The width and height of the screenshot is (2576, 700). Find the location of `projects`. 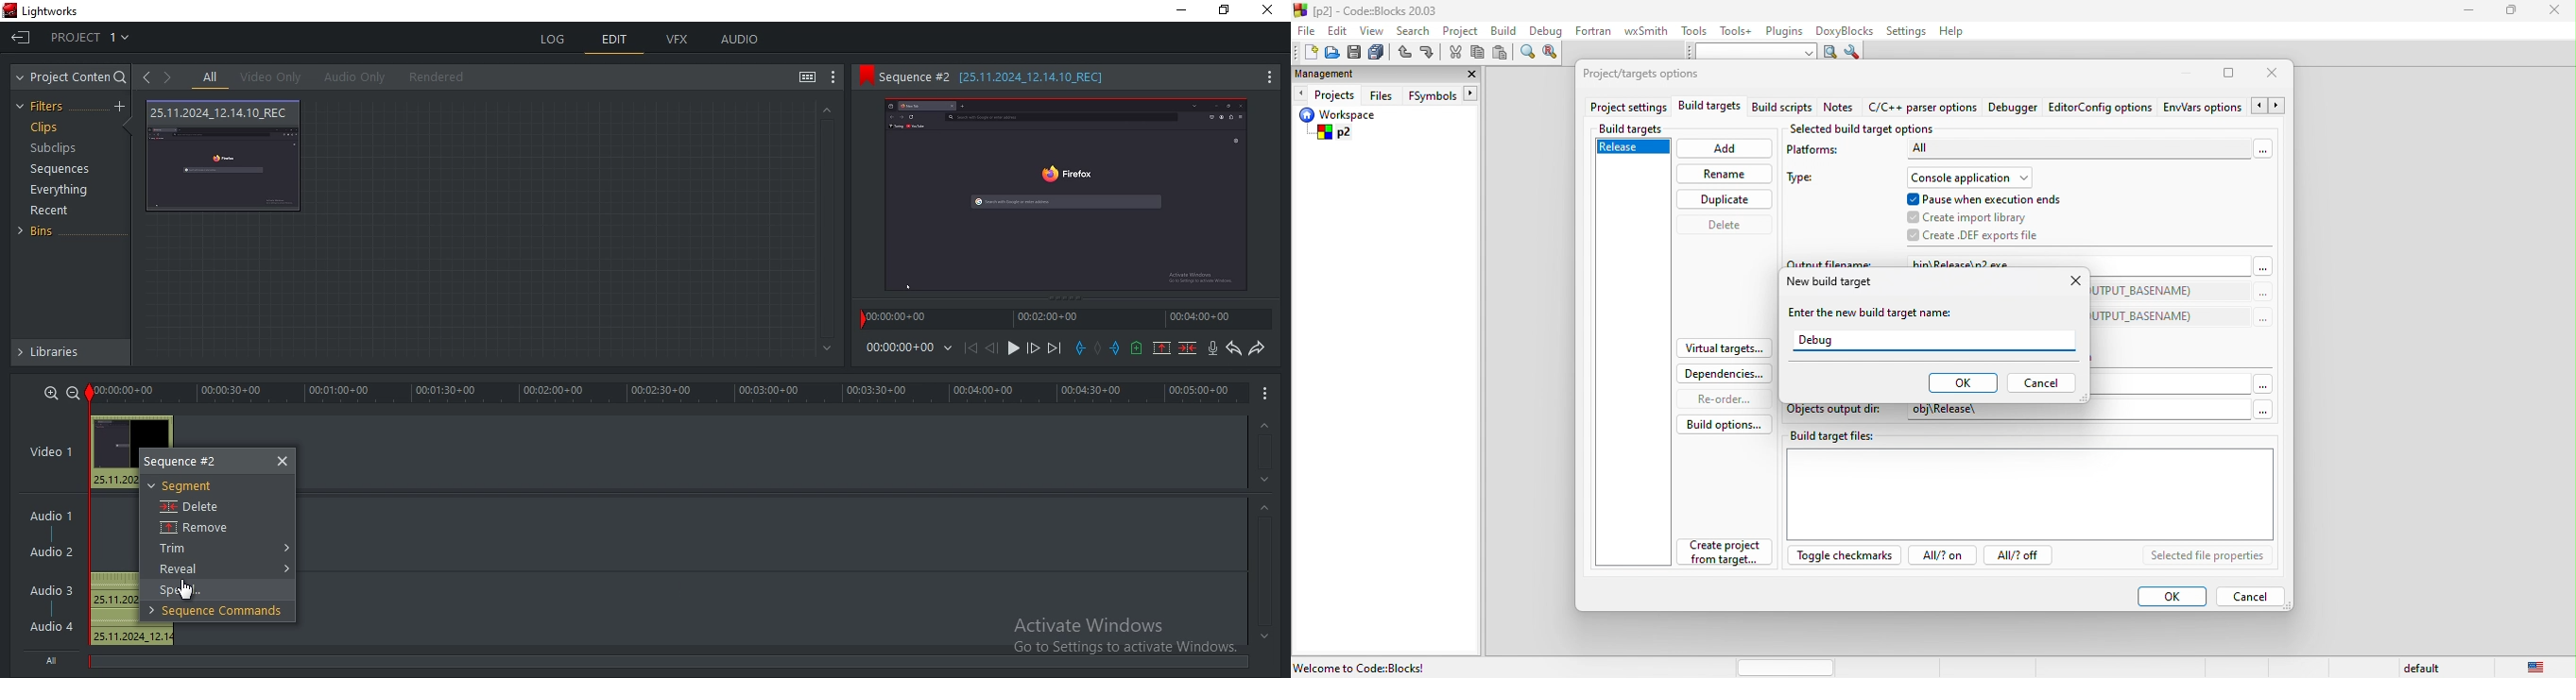

projects is located at coordinates (1326, 93).